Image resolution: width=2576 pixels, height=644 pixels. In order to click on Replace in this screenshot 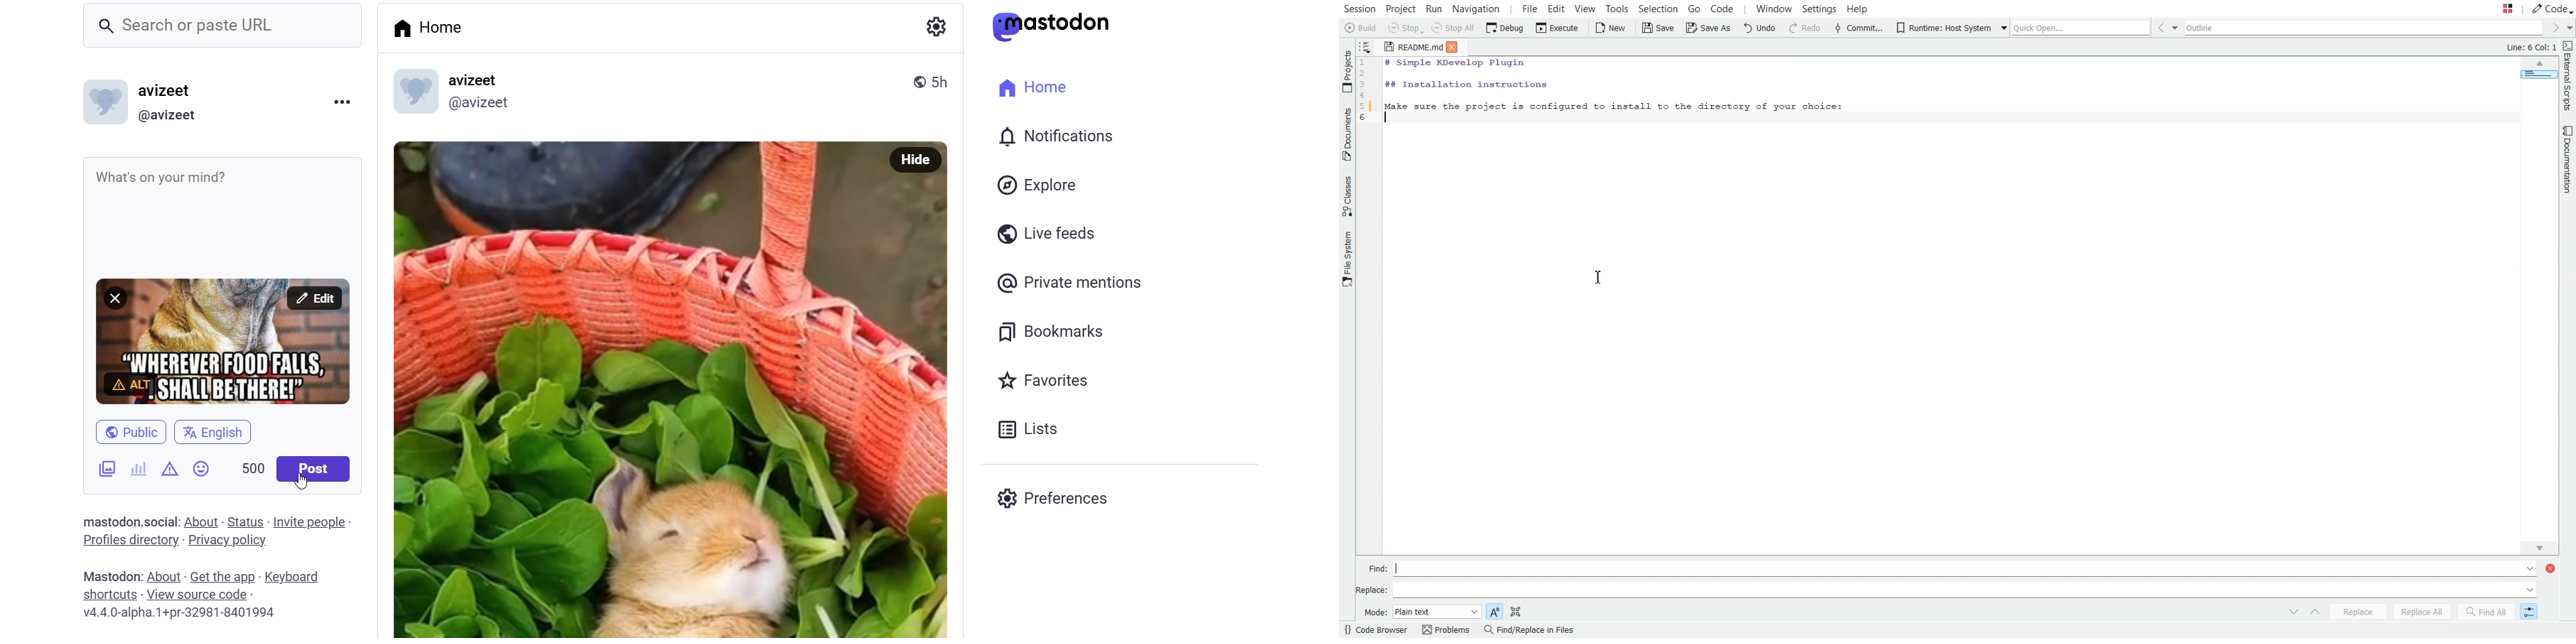, I will do `click(2359, 611)`.